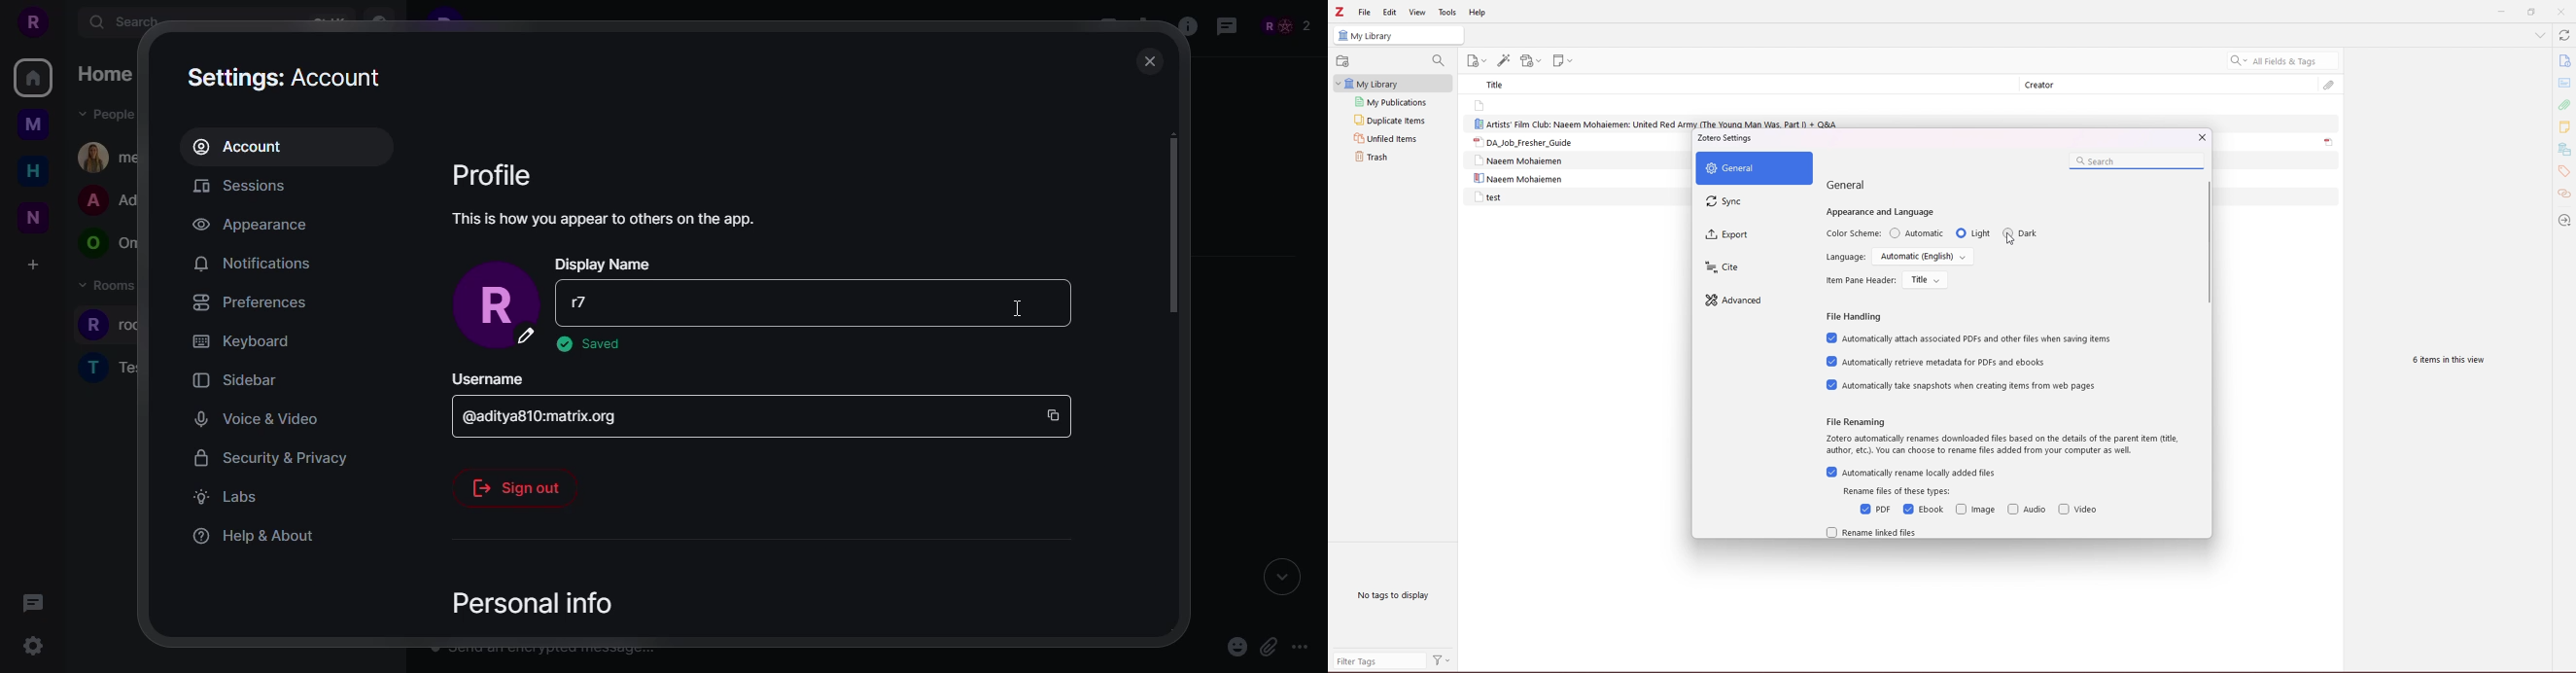 The height and width of the screenshot is (700, 2576). What do you see at coordinates (2565, 195) in the screenshot?
I see `related` at bounding box center [2565, 195].